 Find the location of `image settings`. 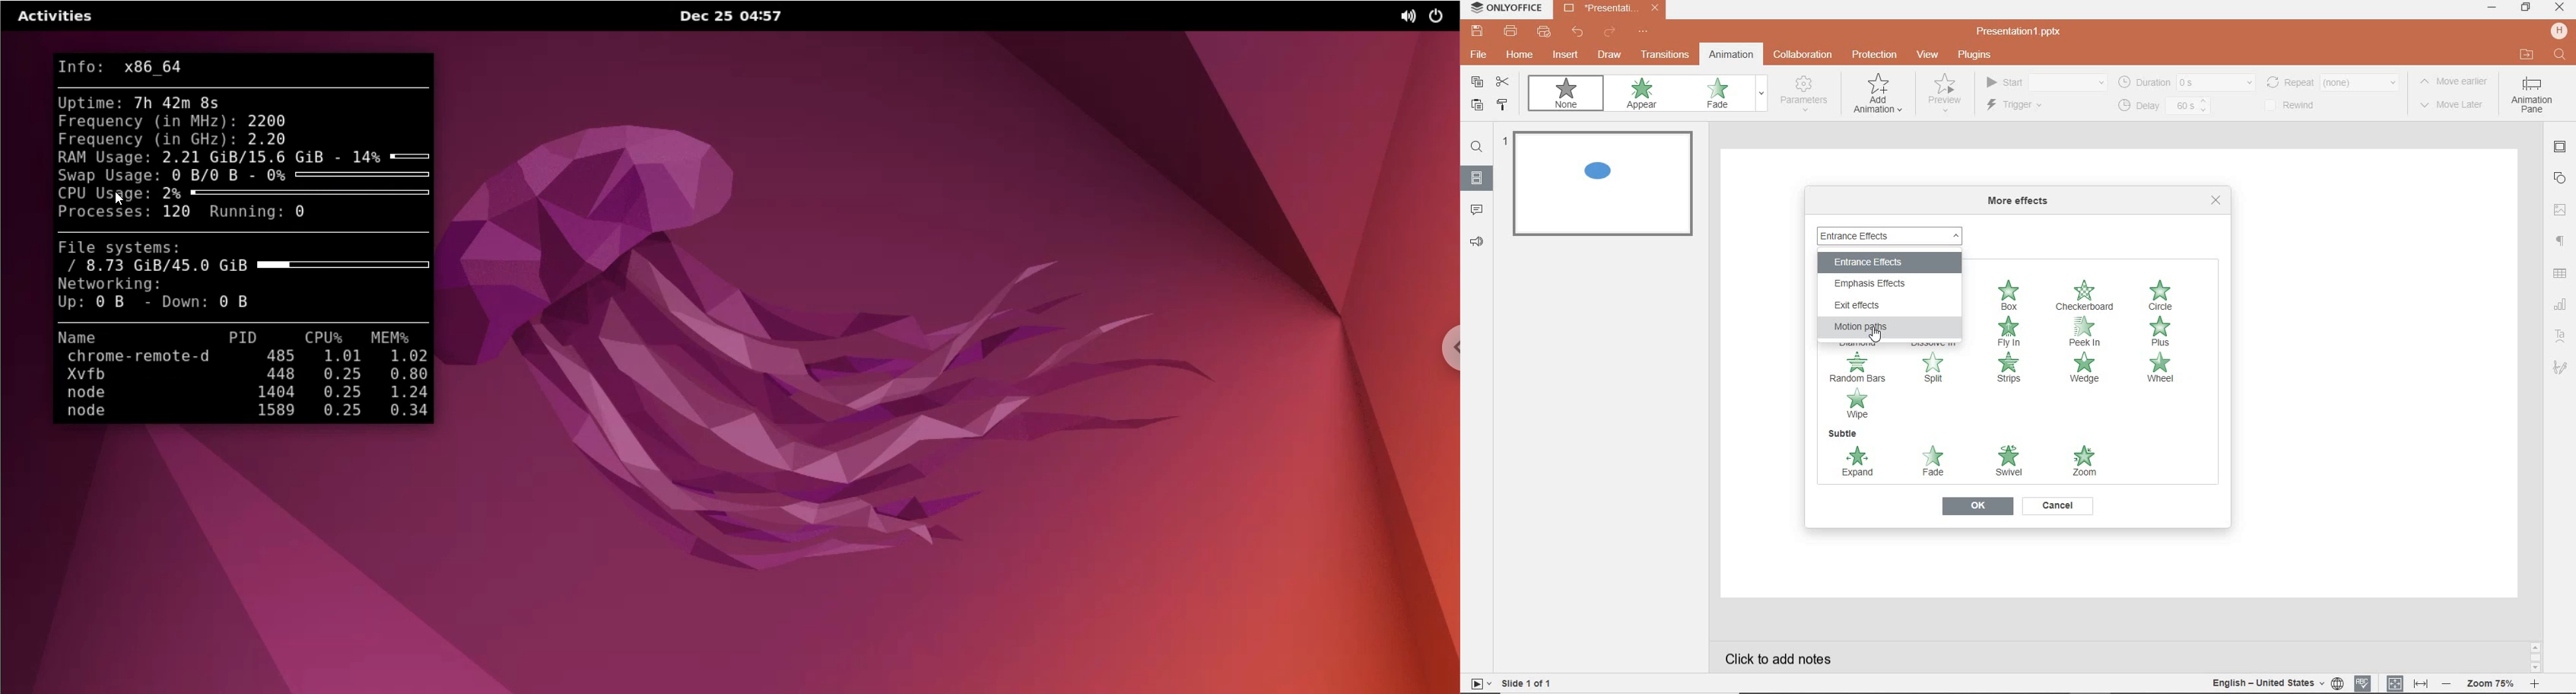

image settings is located at coordinates (2562, 208).